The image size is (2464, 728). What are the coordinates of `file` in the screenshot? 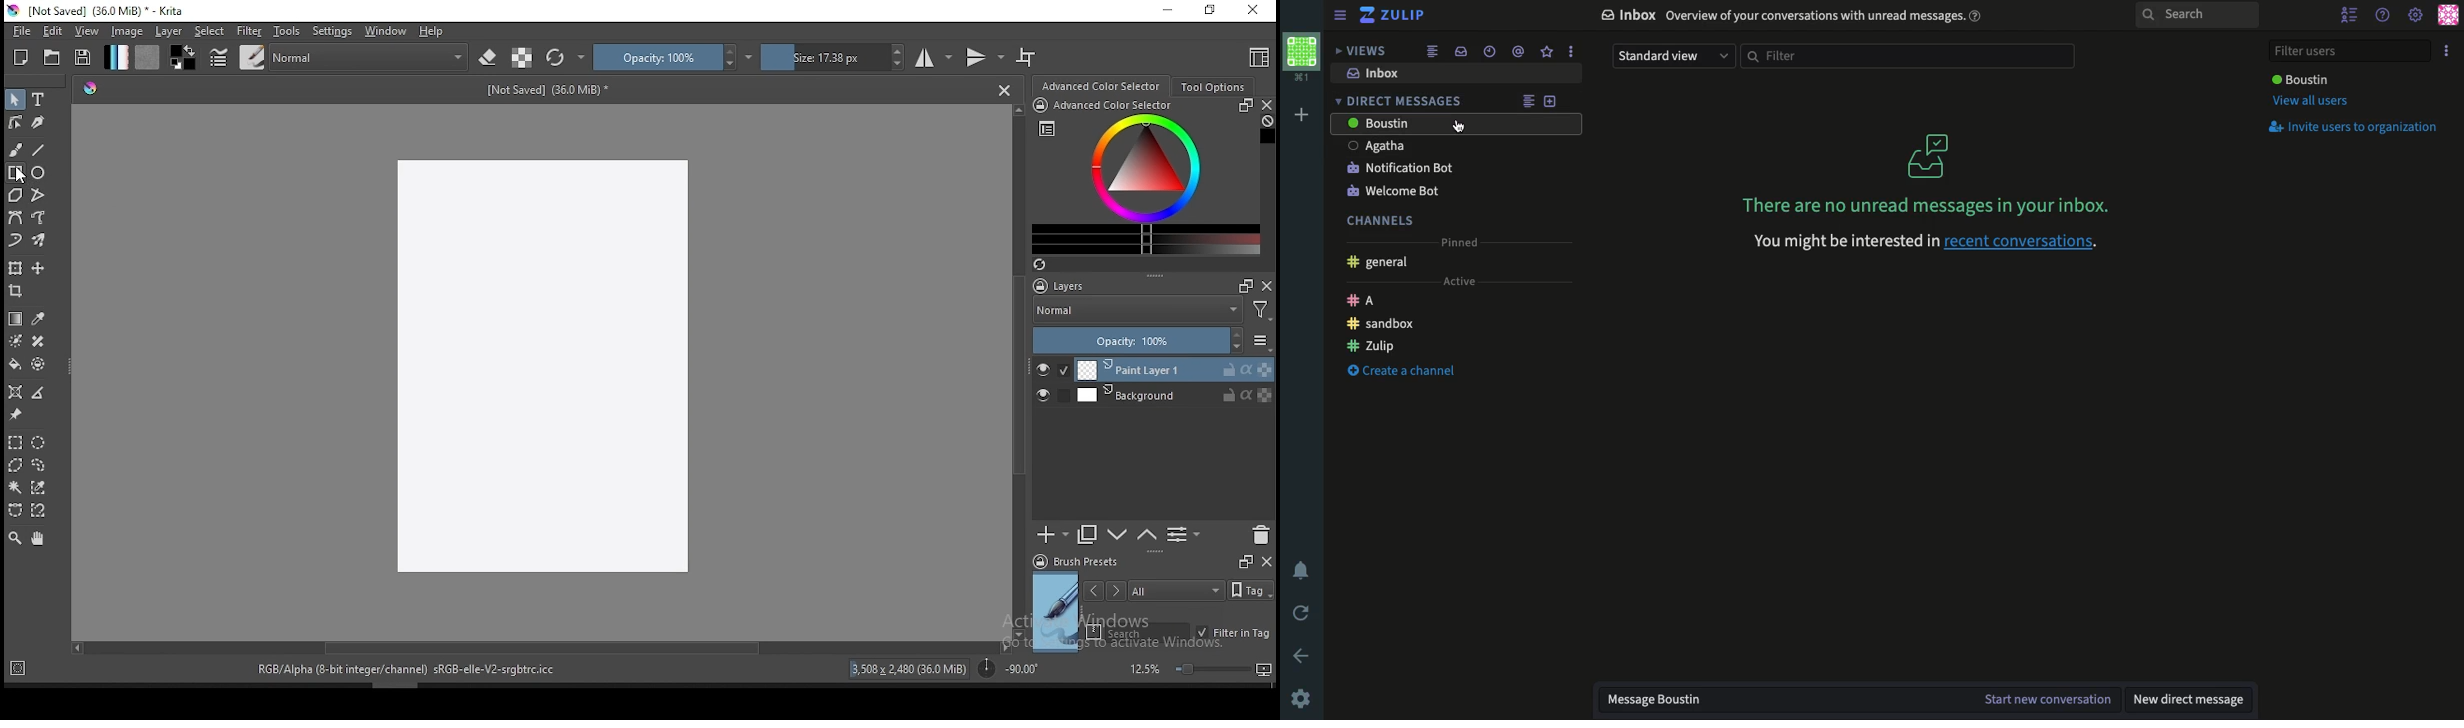 It's located at (21, 31).